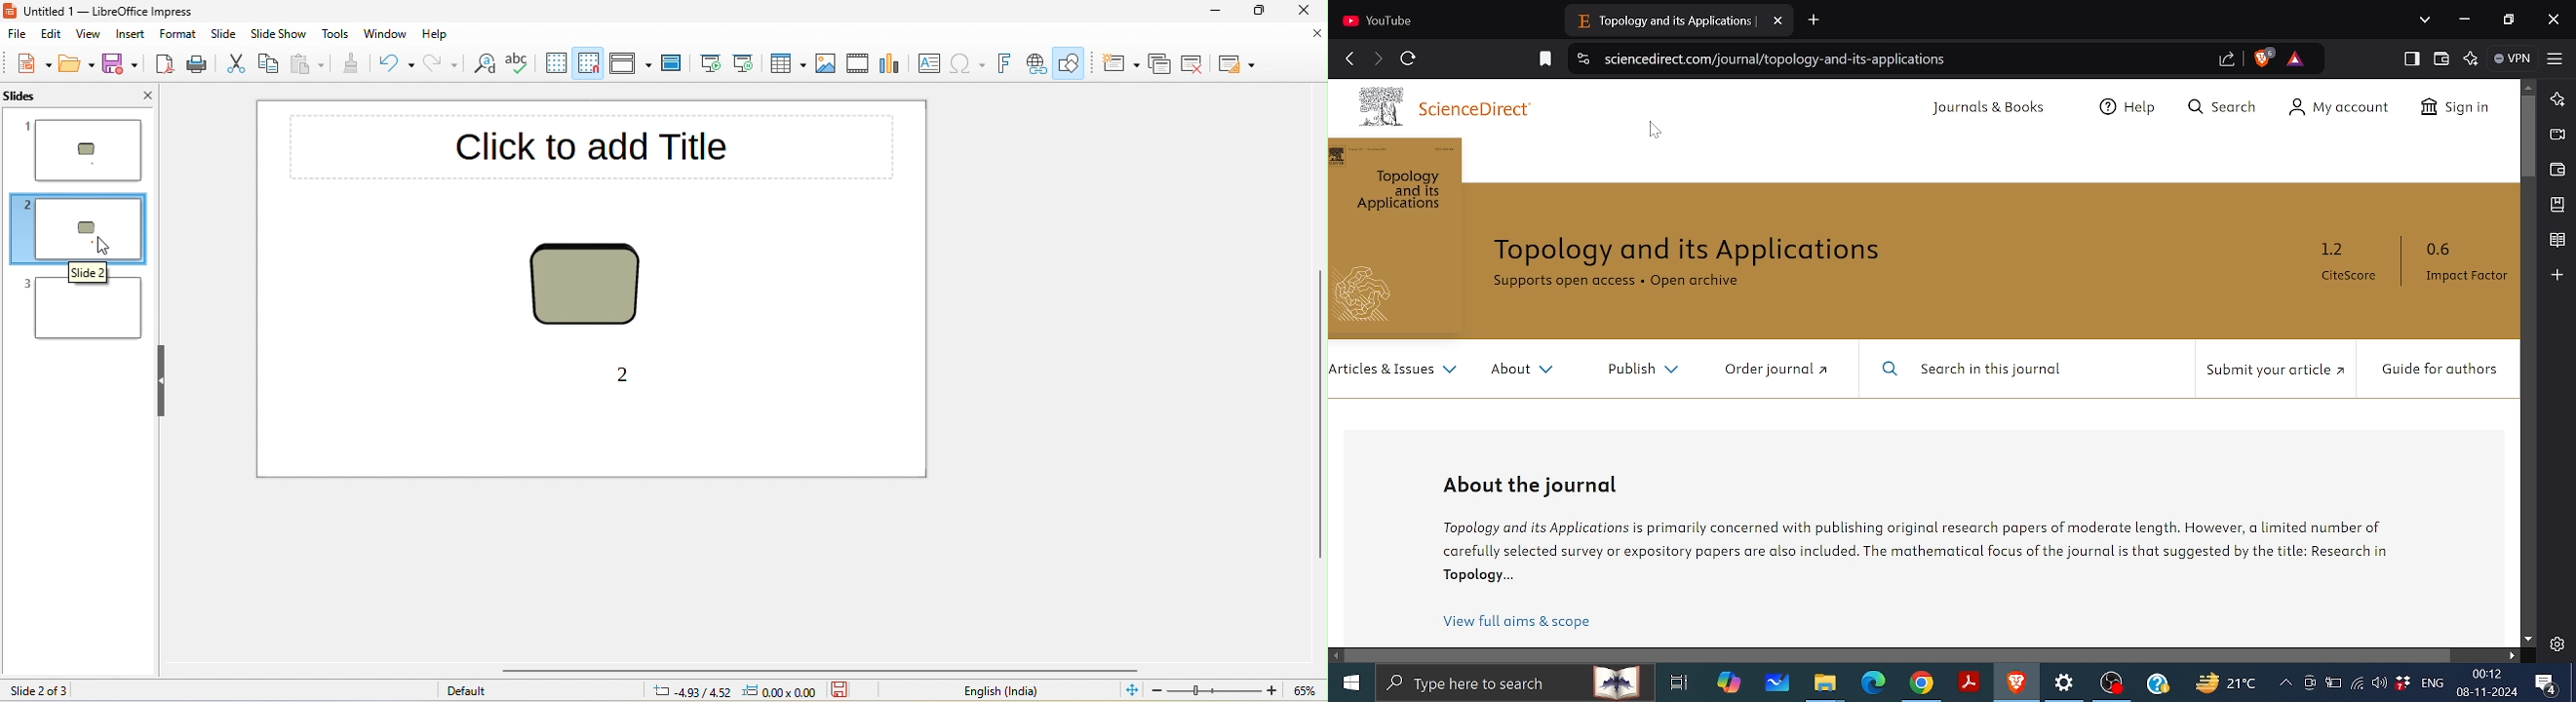  Describe the element at coordinates (1678, 20) in the screenshot. I see `Current tab` at that location.